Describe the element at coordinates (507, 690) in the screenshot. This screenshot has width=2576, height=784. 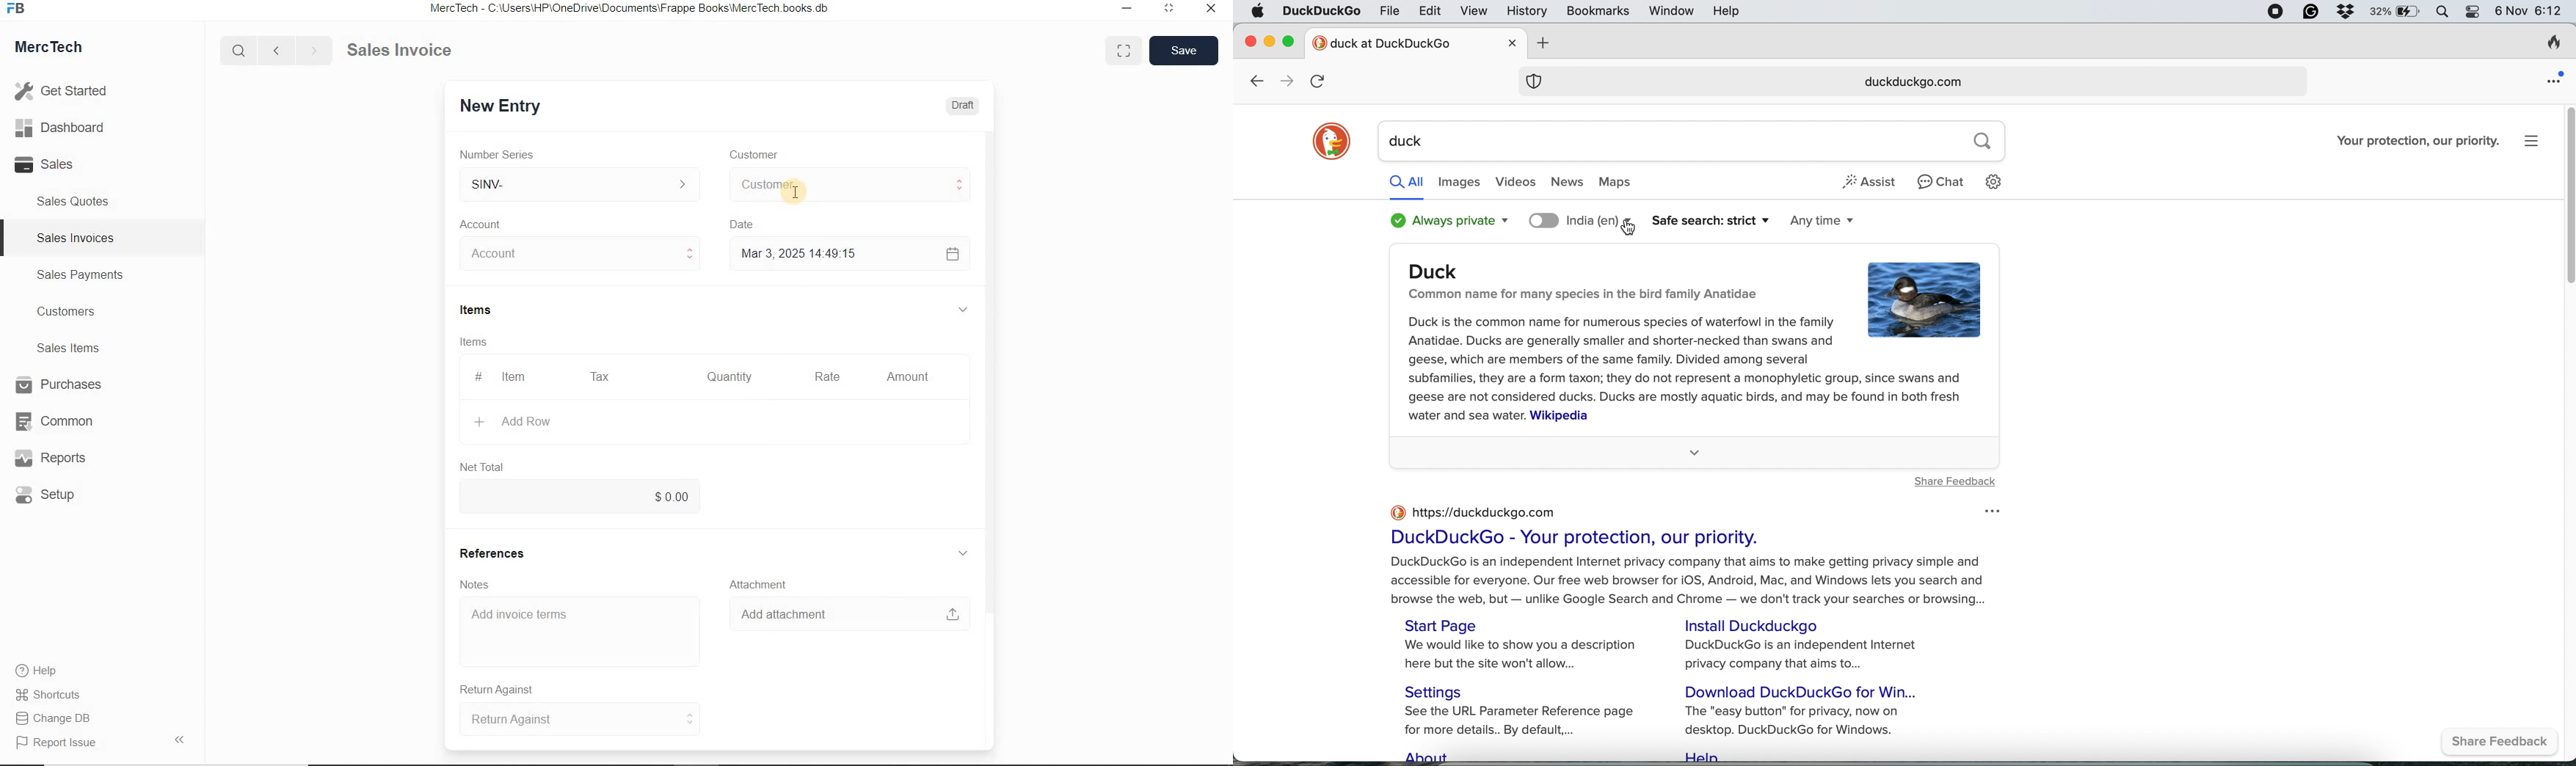
I see `Return Against` at that location.